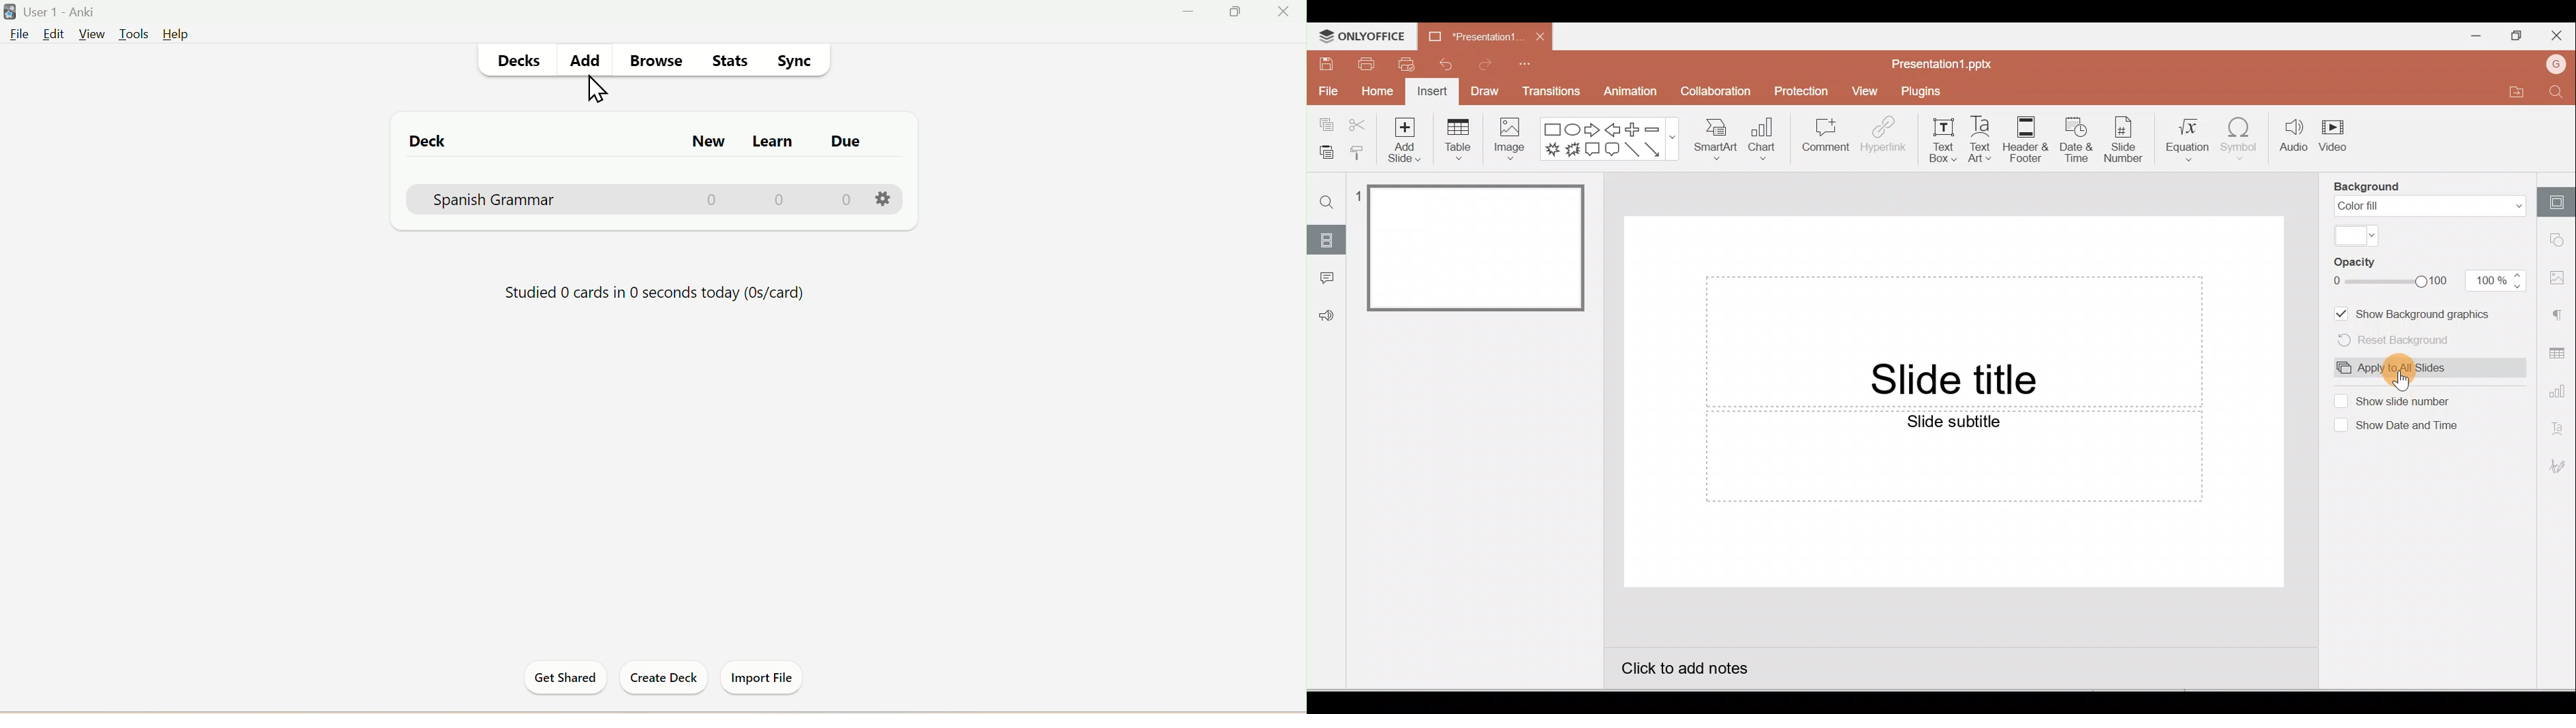 This screenshot has width=2576, height=728. I want to click on Decks, so click(518, 60).